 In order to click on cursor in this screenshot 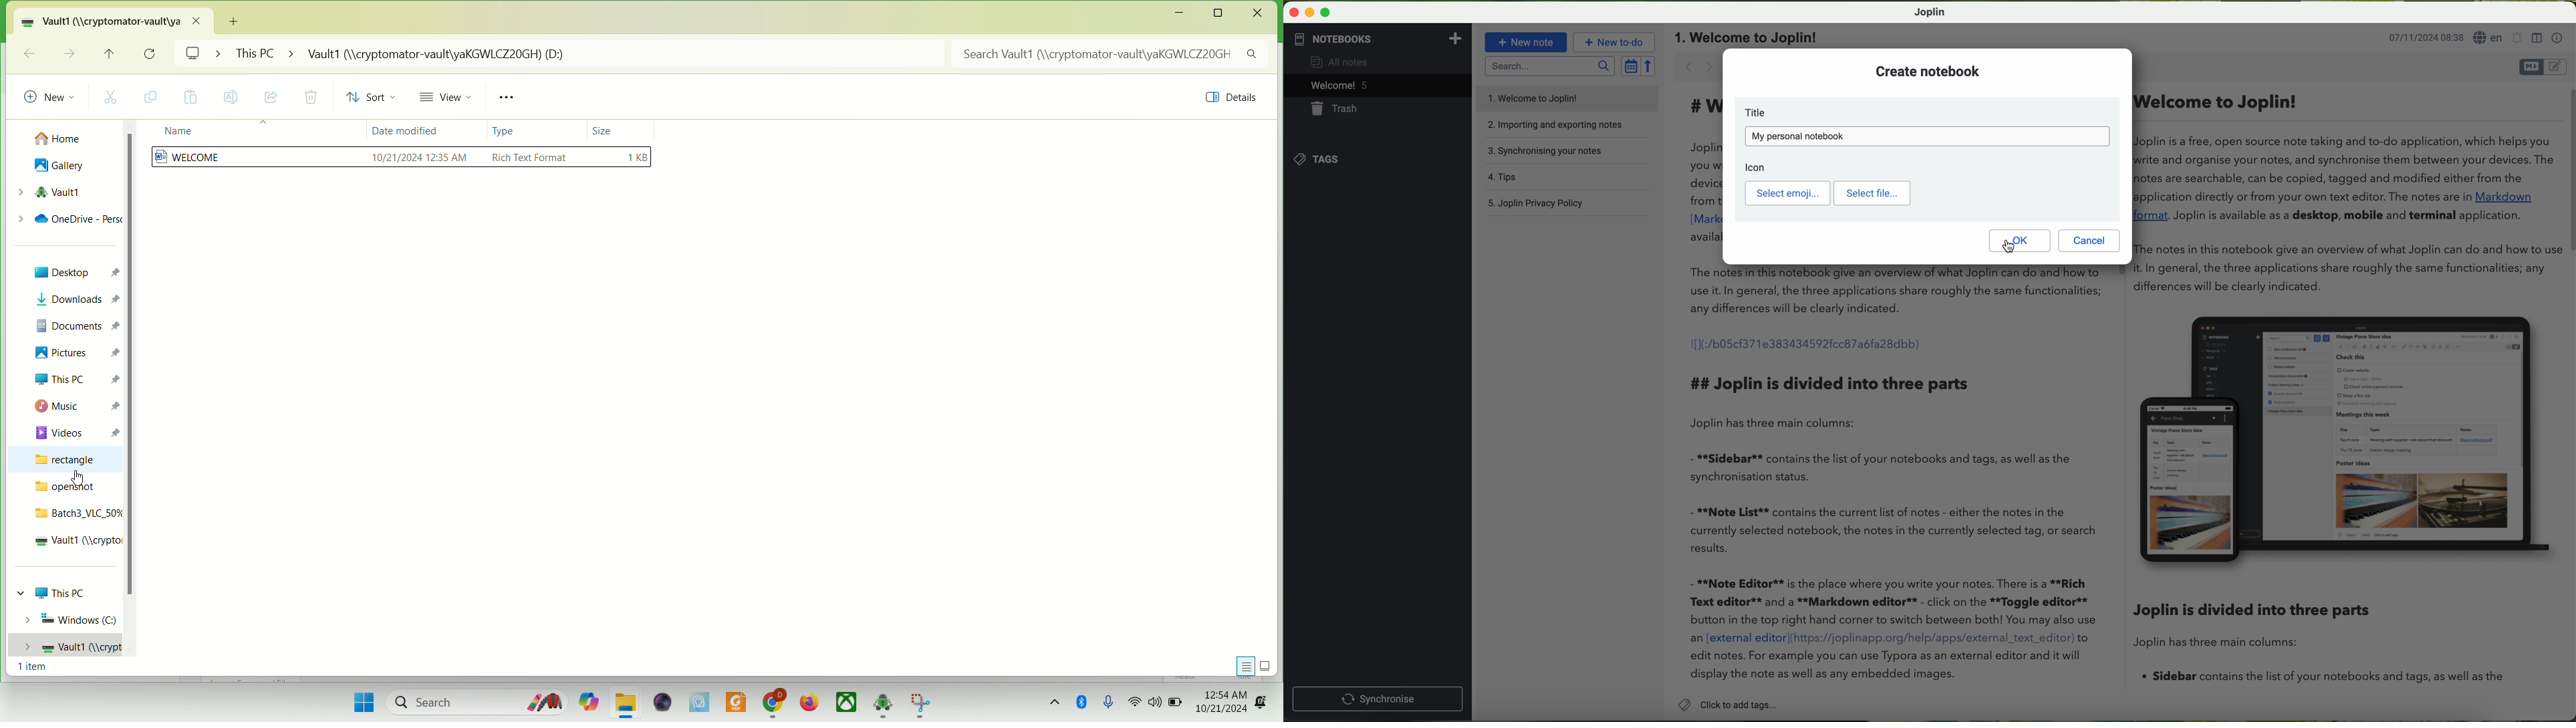, I will do `click(2008, 246)`.